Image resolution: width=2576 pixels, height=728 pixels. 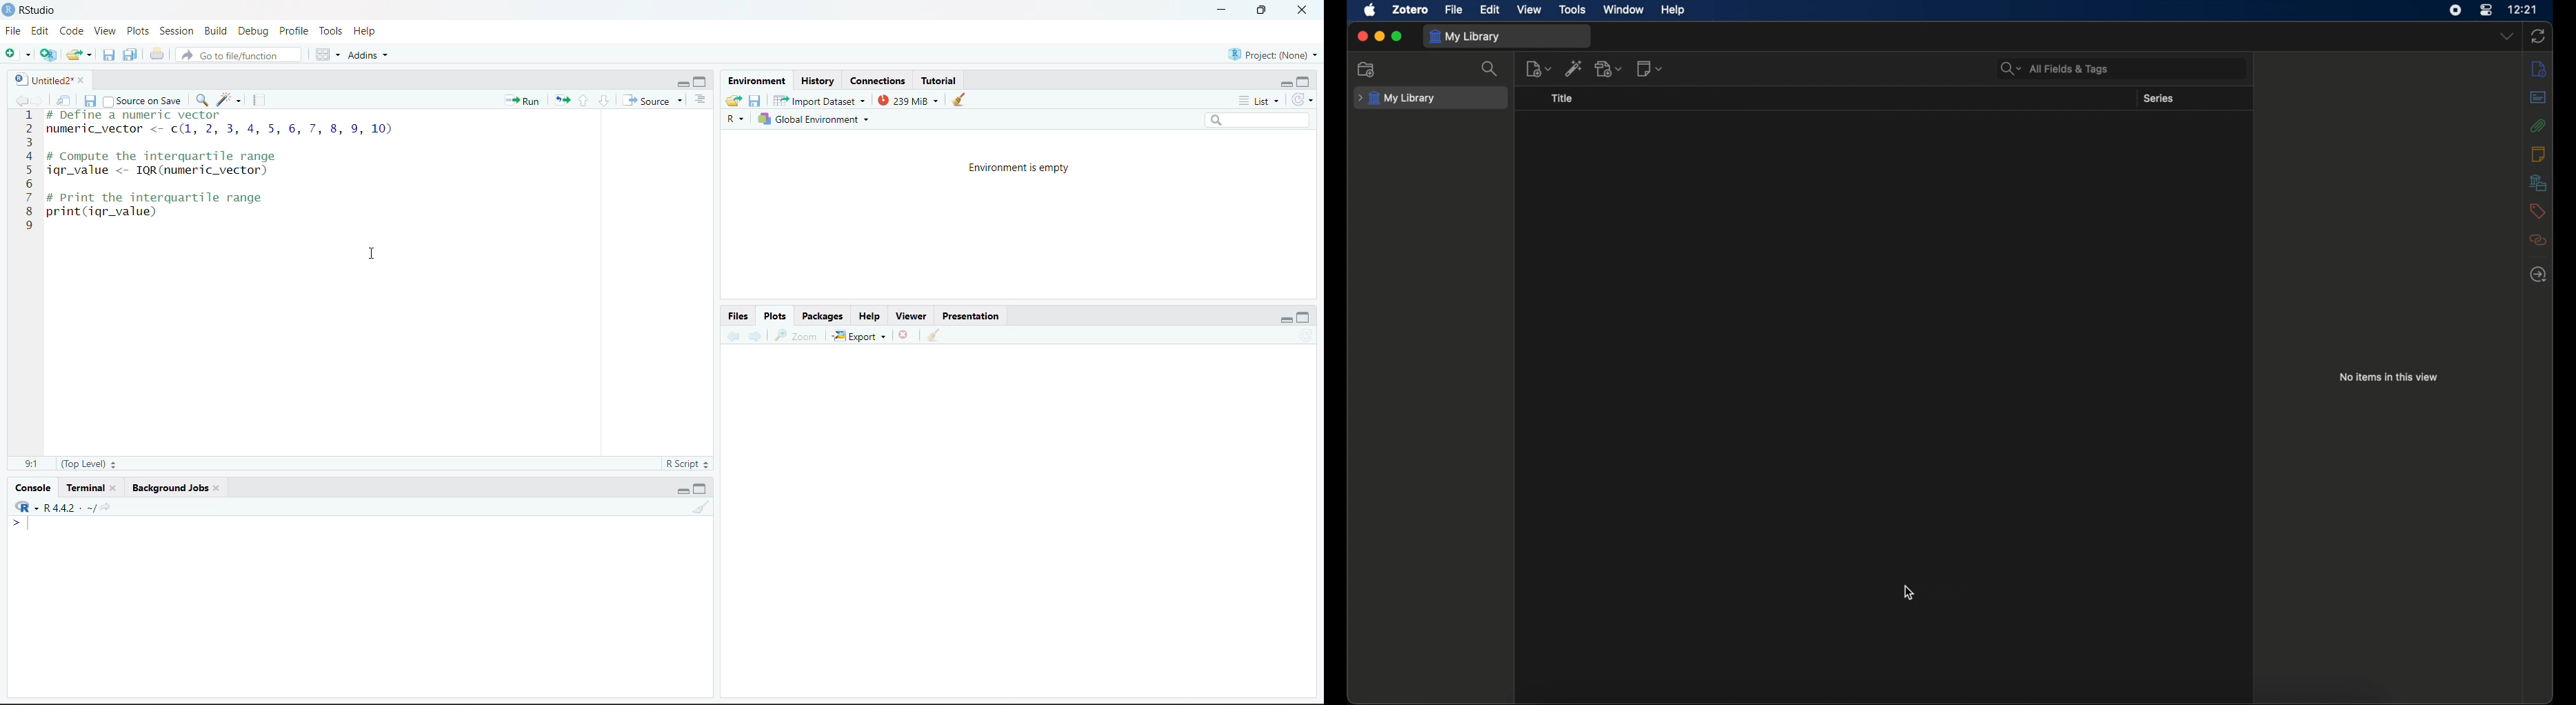 I want to click on Save all open documents (Ctrl + Alt + S), so click(x=130, y=54).